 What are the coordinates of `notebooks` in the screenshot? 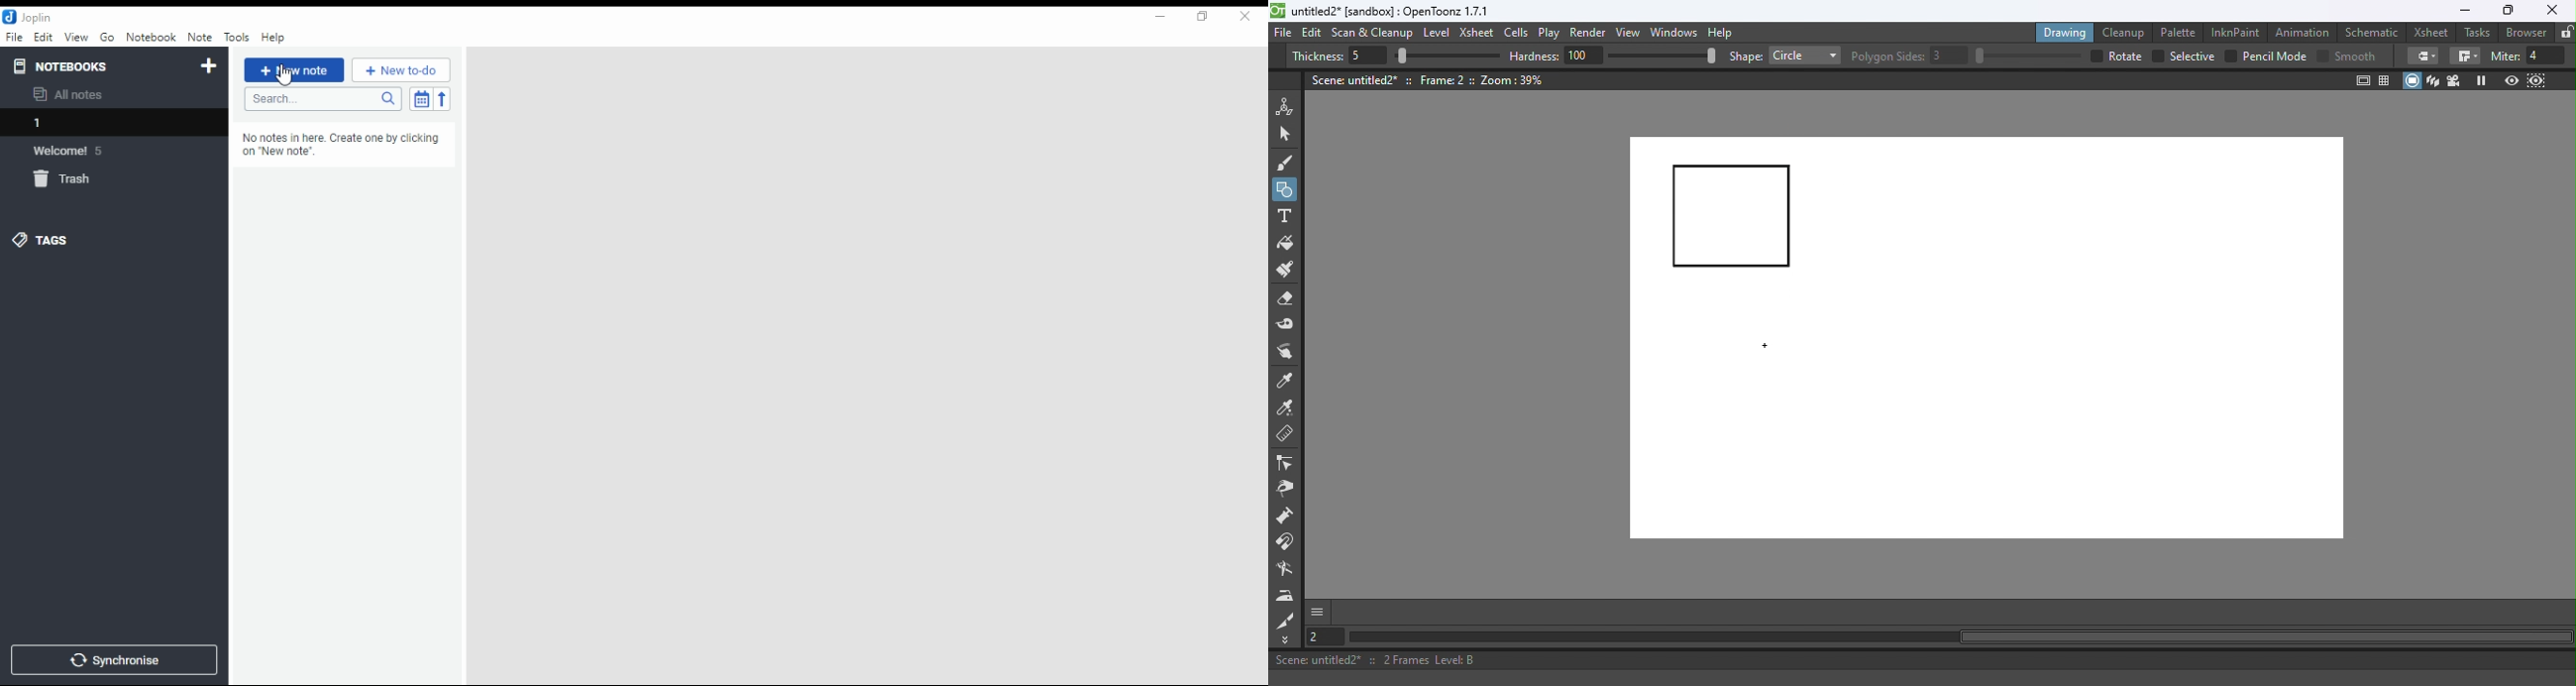 It's located at (72, 66).